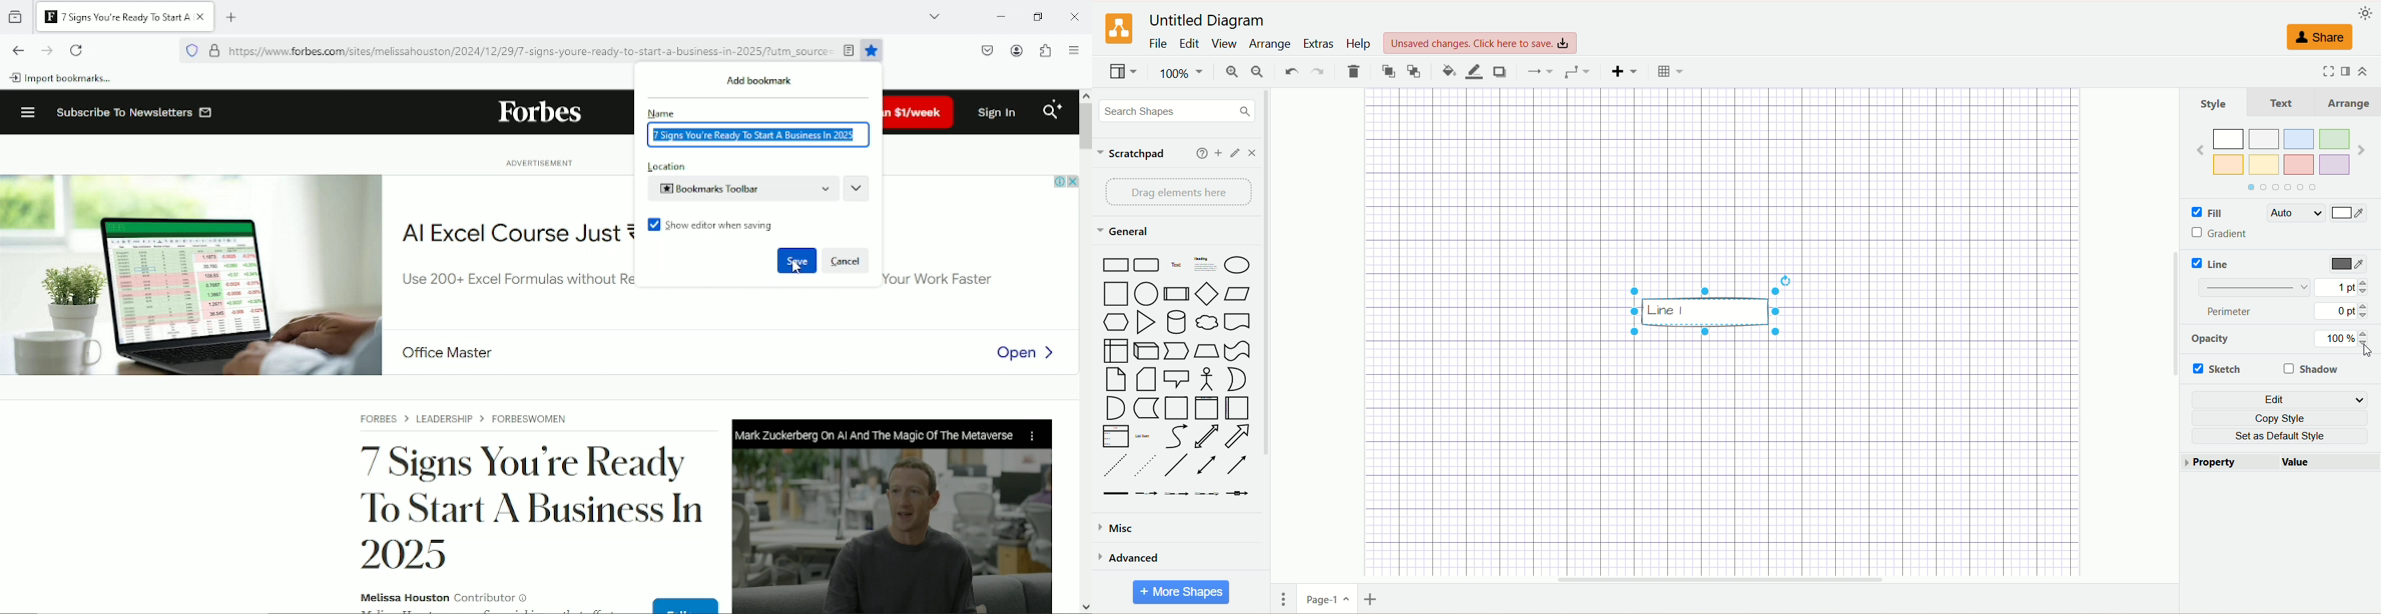 This screenshot has height=616, width=2408. Describe the element at coordinates (2325, 71) in the screenshot. I see `fullscreen` at that location.